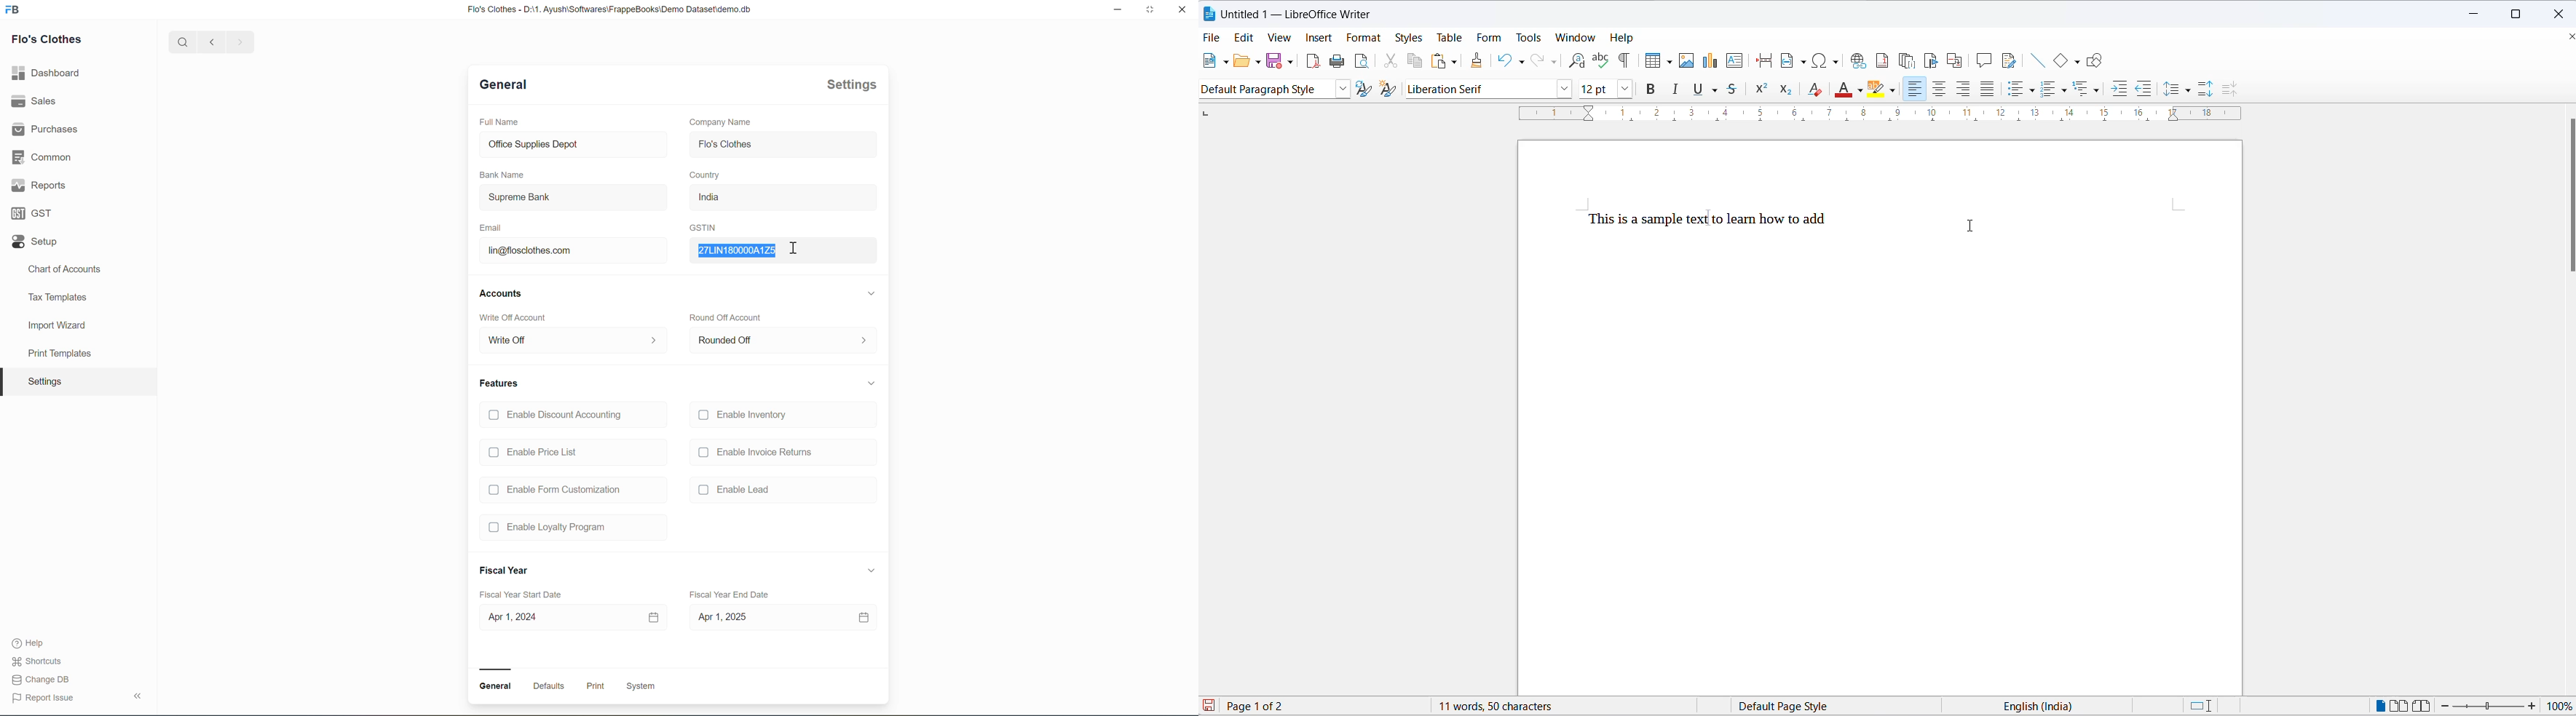 The image size is (2576, 728). Describe the element at coordinates (1699, 90) in the screenshot. I see `underline` at that location.